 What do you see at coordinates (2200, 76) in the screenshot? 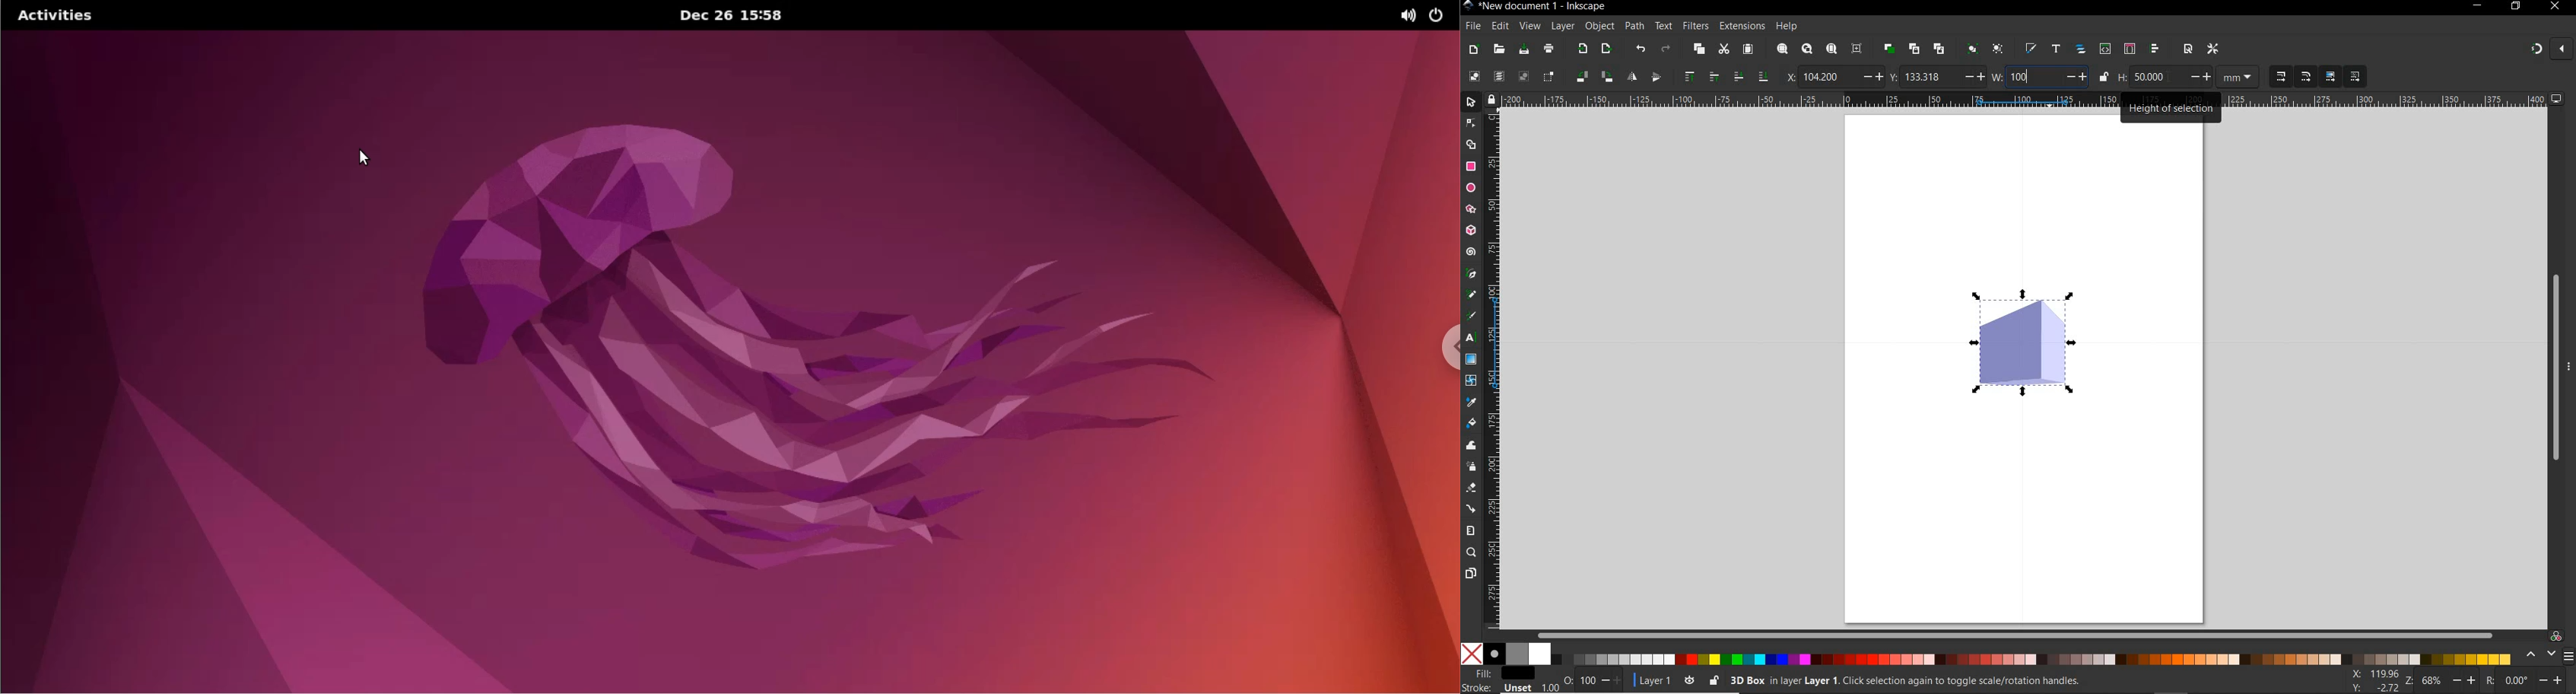
I see `increase/decrease` at bounding box center [2200, 76].